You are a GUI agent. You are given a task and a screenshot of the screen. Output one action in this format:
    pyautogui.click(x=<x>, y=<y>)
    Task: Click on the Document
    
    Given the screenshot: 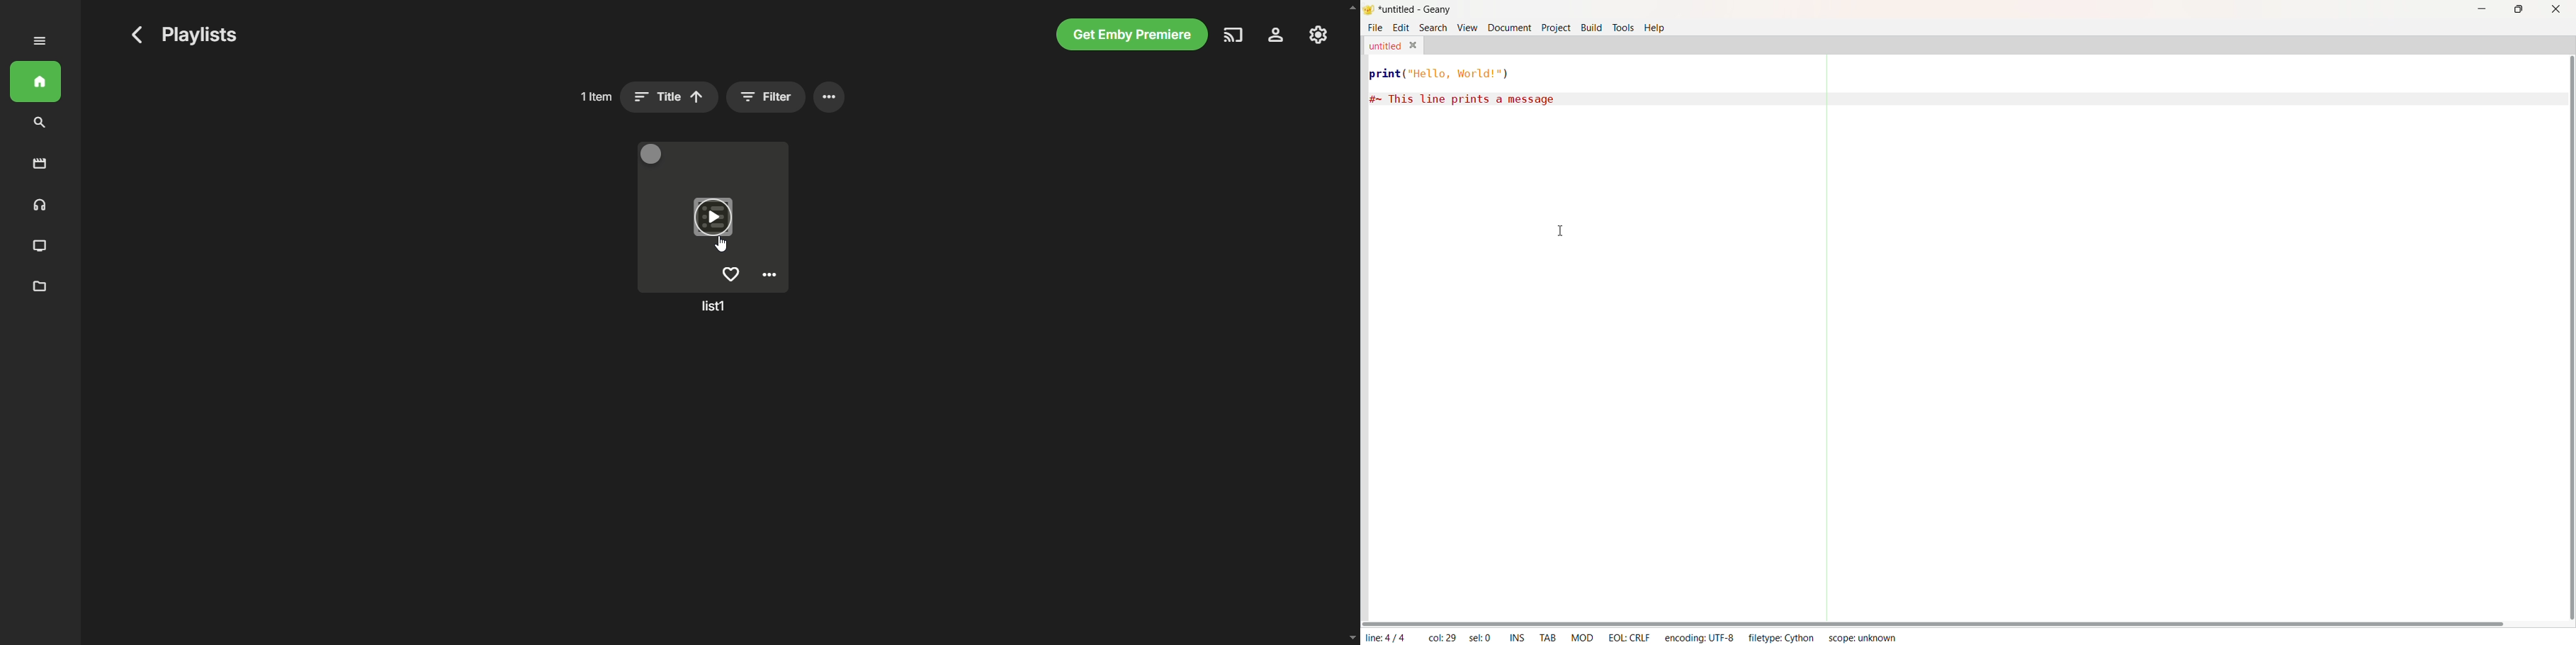 What is the action you would take?
    pyautogui.click(x=1510, y=28)
    